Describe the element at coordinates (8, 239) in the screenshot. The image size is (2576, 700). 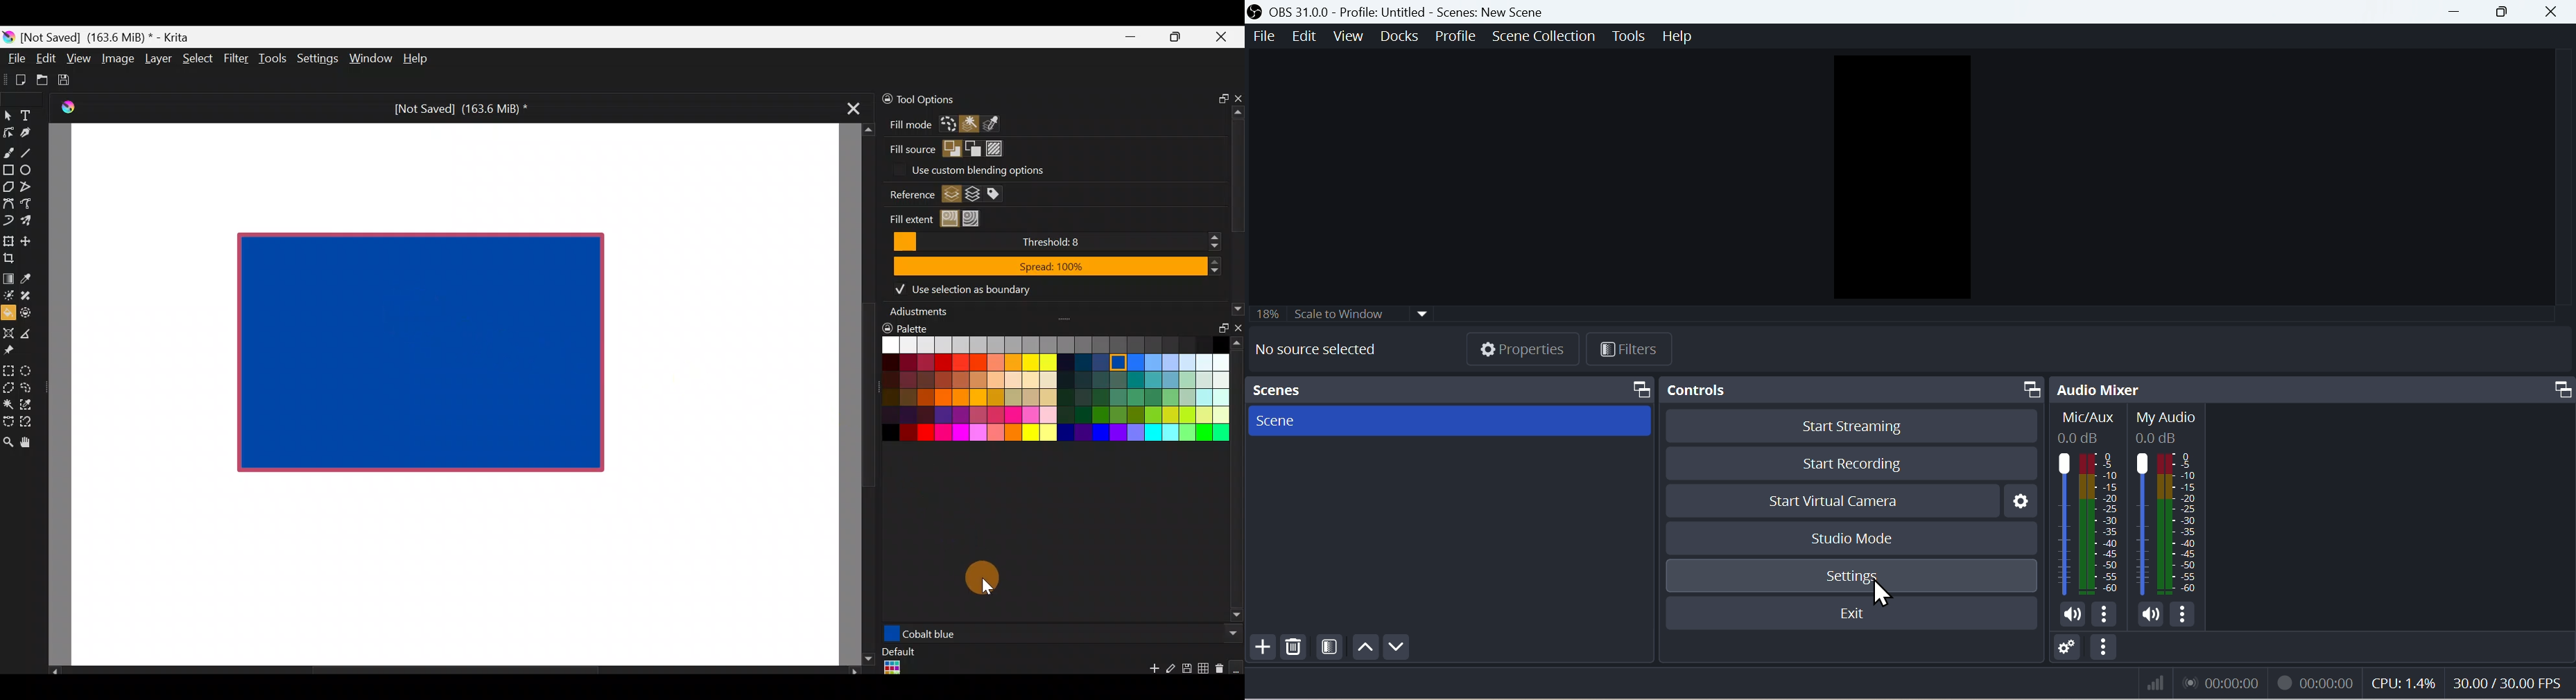
I see `Transform a layer/selection` at that location.